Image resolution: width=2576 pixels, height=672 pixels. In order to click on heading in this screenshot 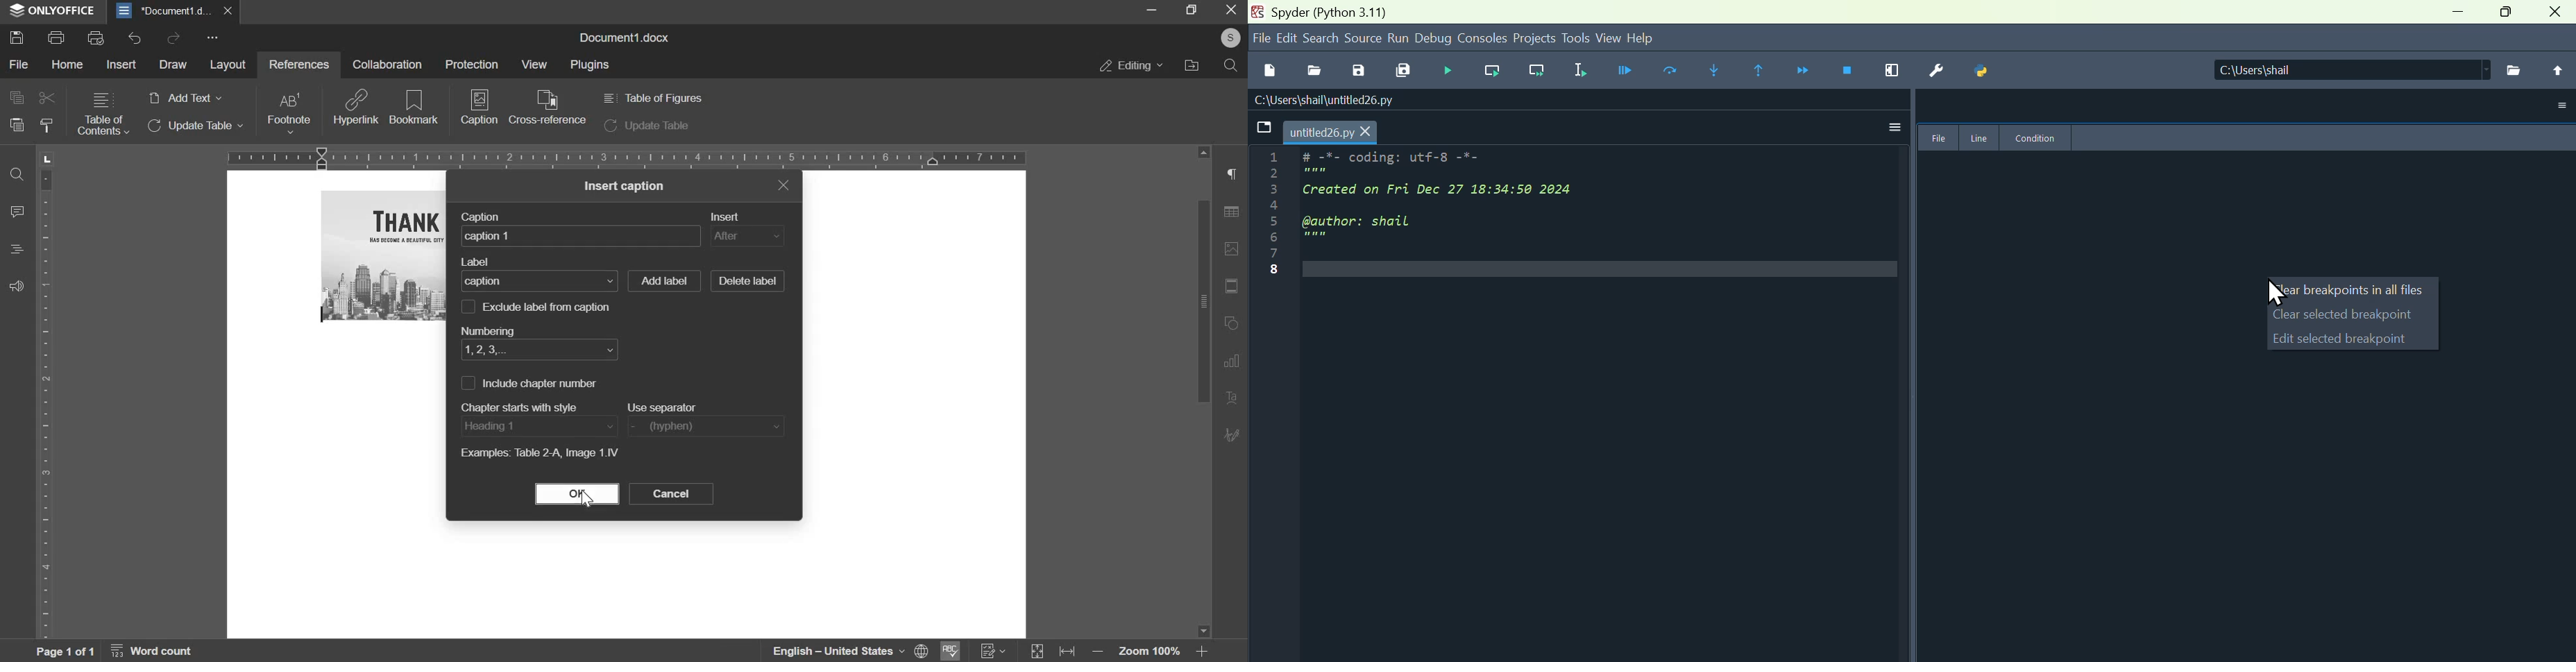, I will do `click(17, 249)`.